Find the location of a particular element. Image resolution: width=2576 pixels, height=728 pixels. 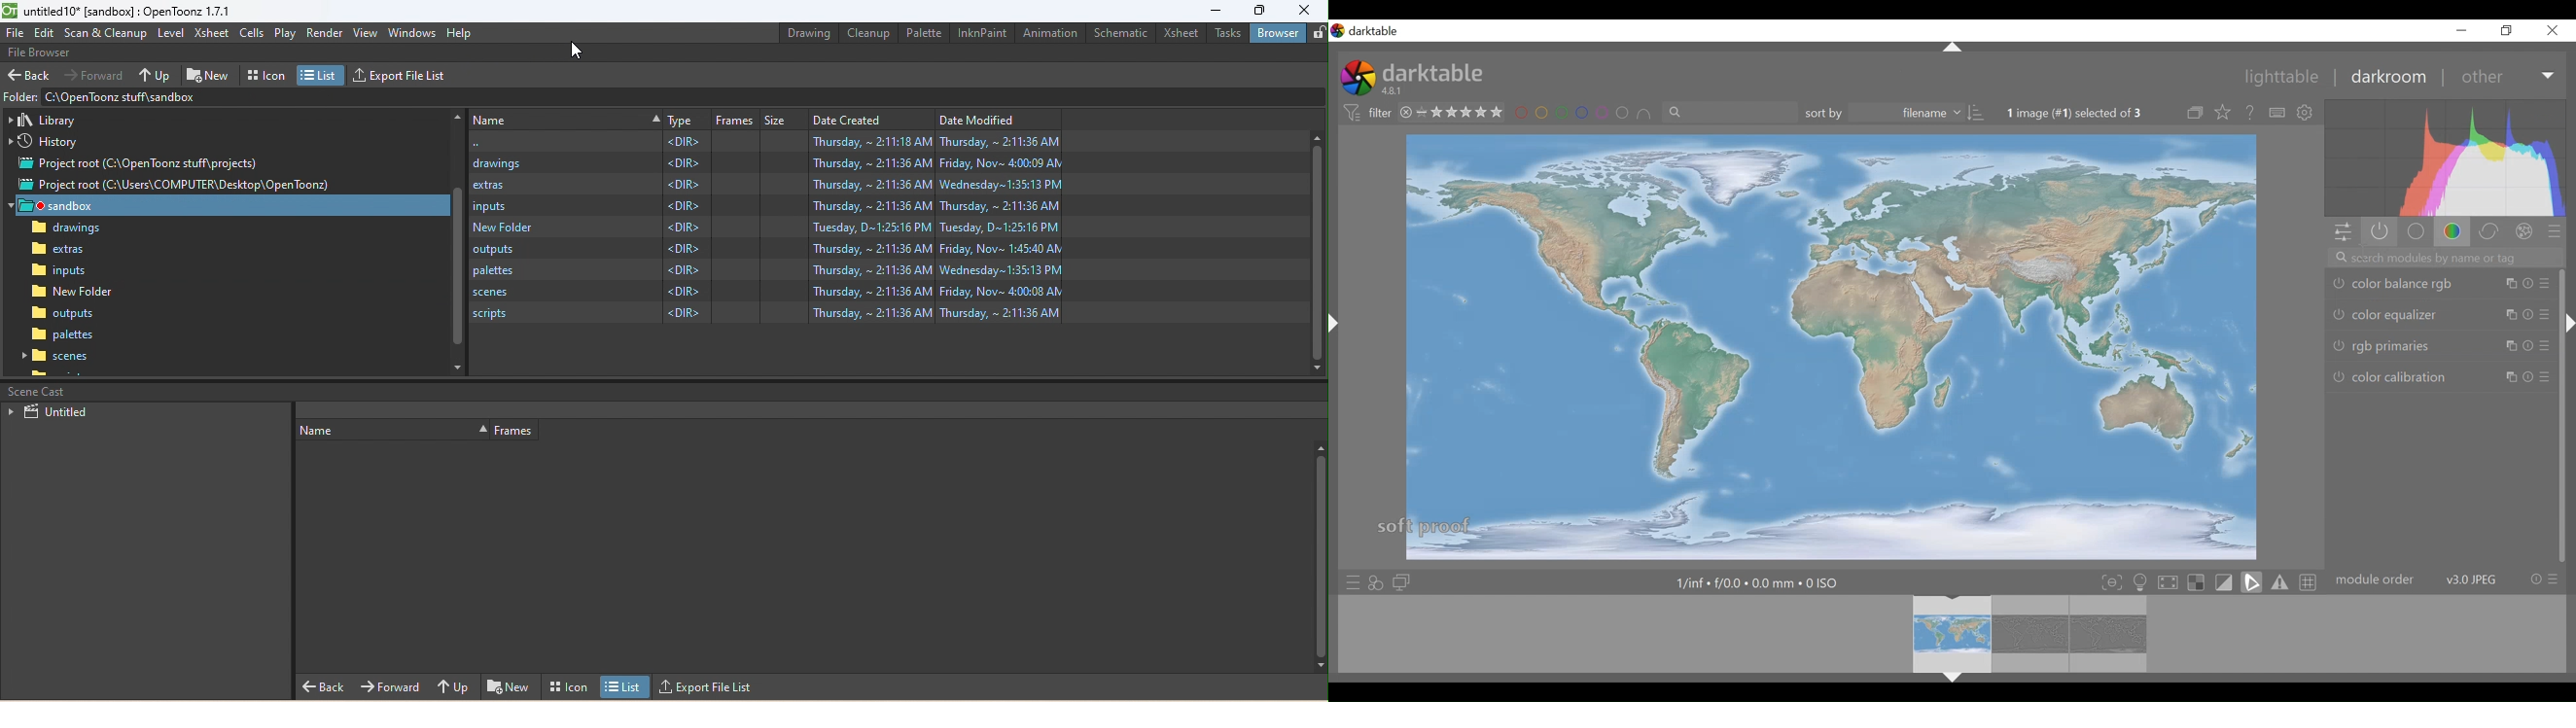

extras is located at coordinates (767, 185).